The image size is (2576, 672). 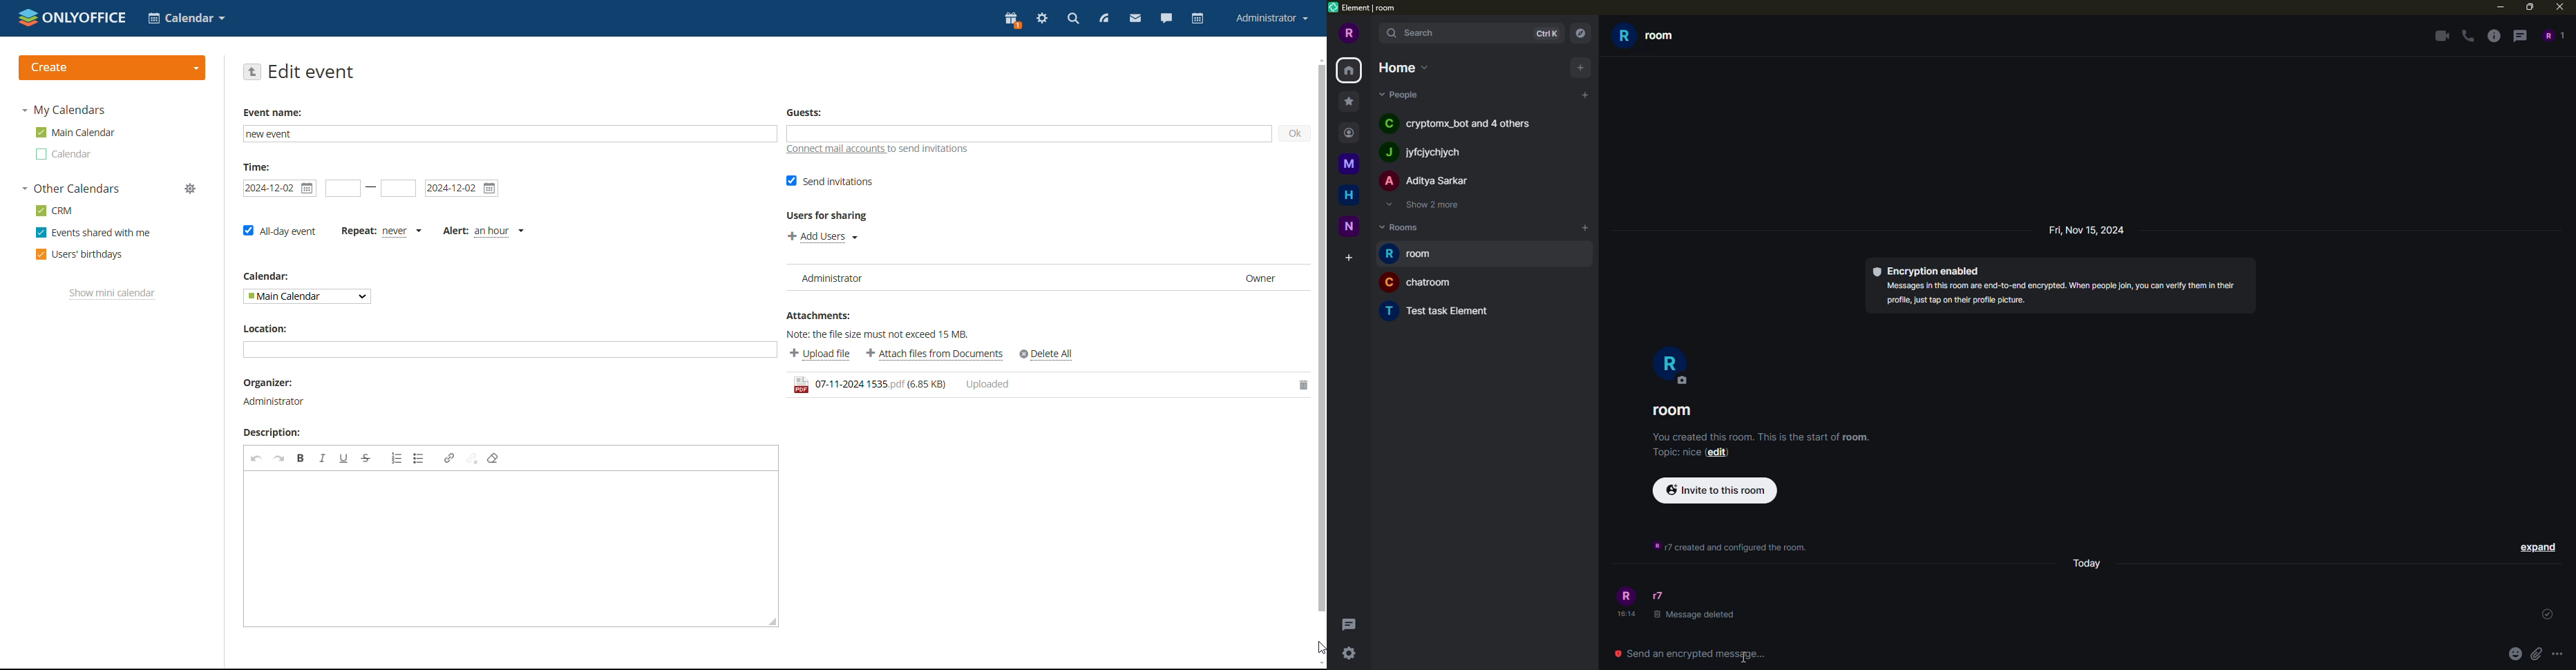 I want to click on show mini calendar, so click(x=113, y=294).